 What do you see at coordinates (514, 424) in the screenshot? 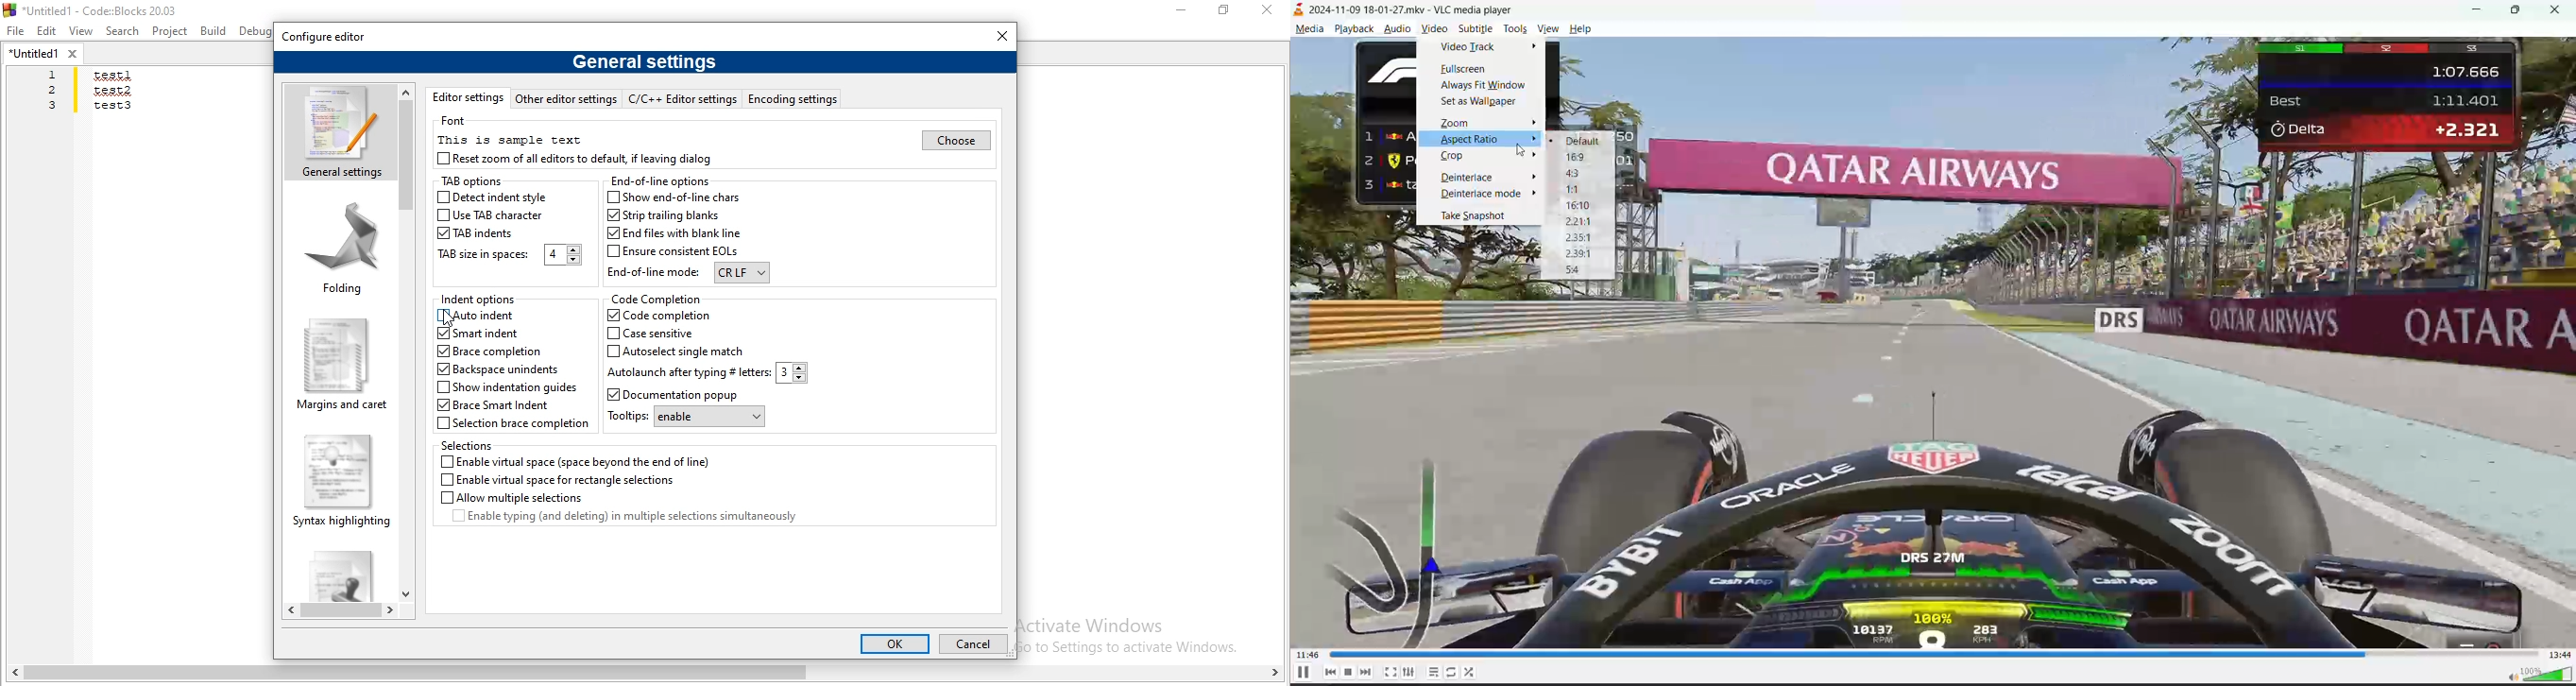
I see `selection brace completion` at bounding box center [514, 424].